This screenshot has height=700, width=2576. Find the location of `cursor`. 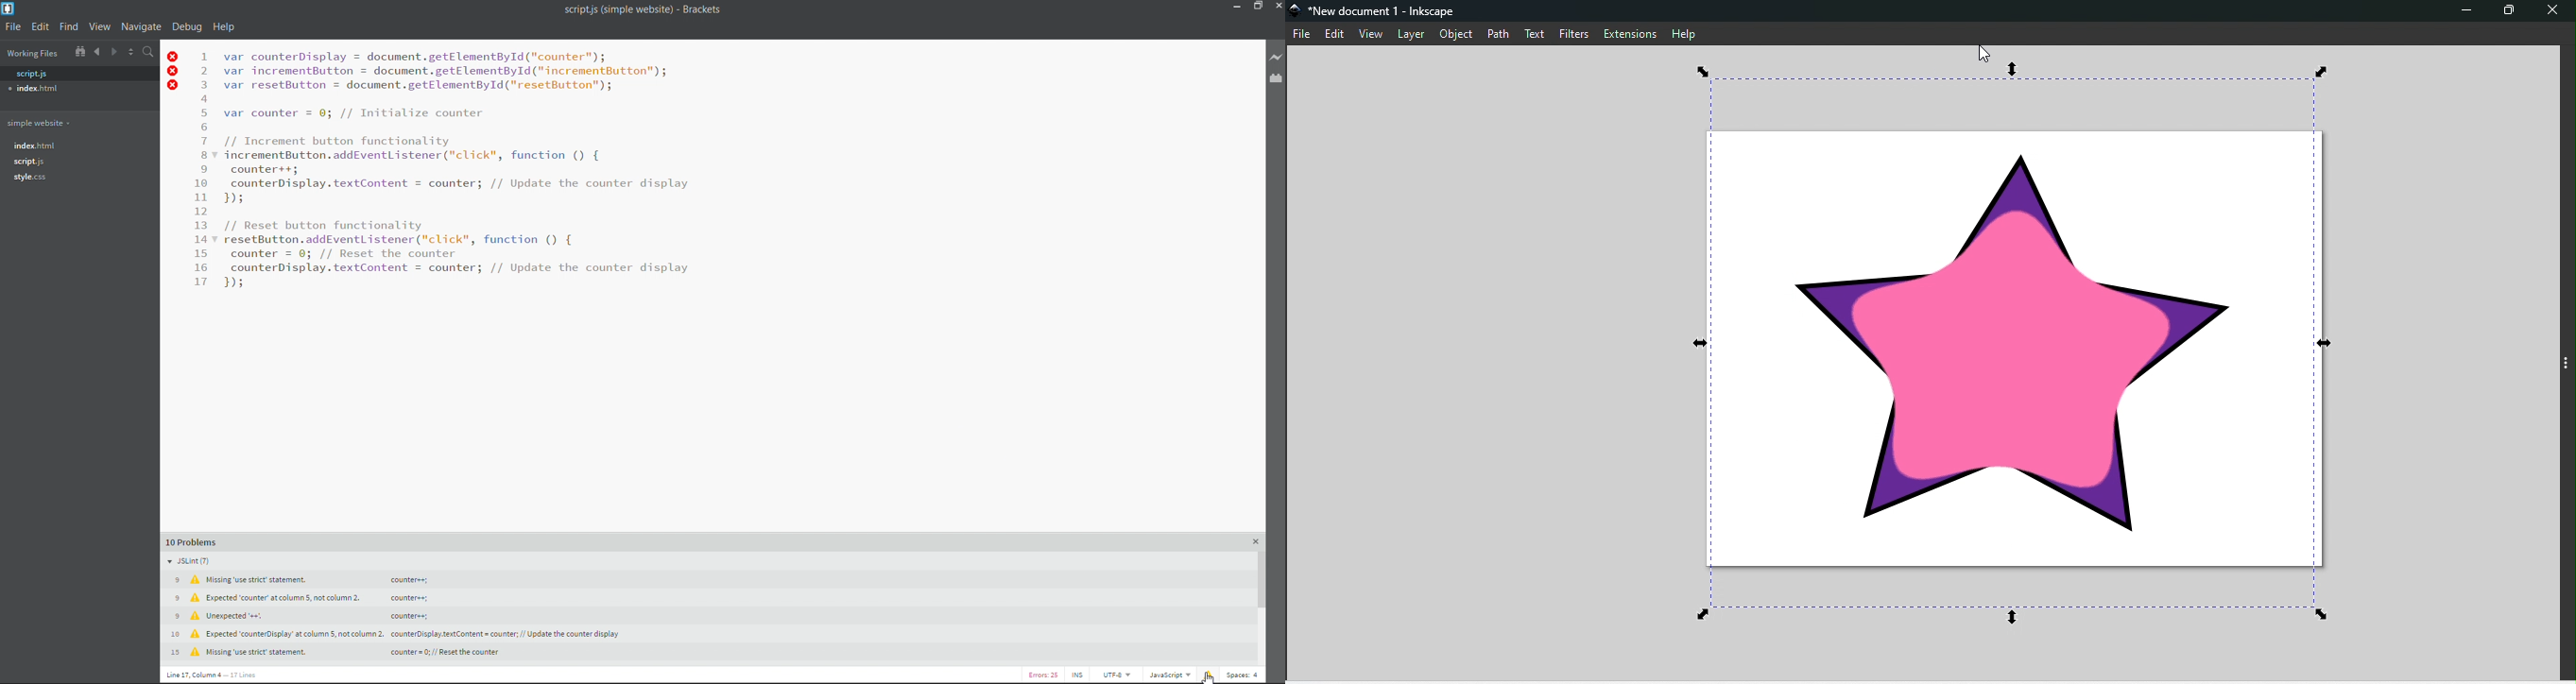

cursor is located at coordinates (1984, 50).